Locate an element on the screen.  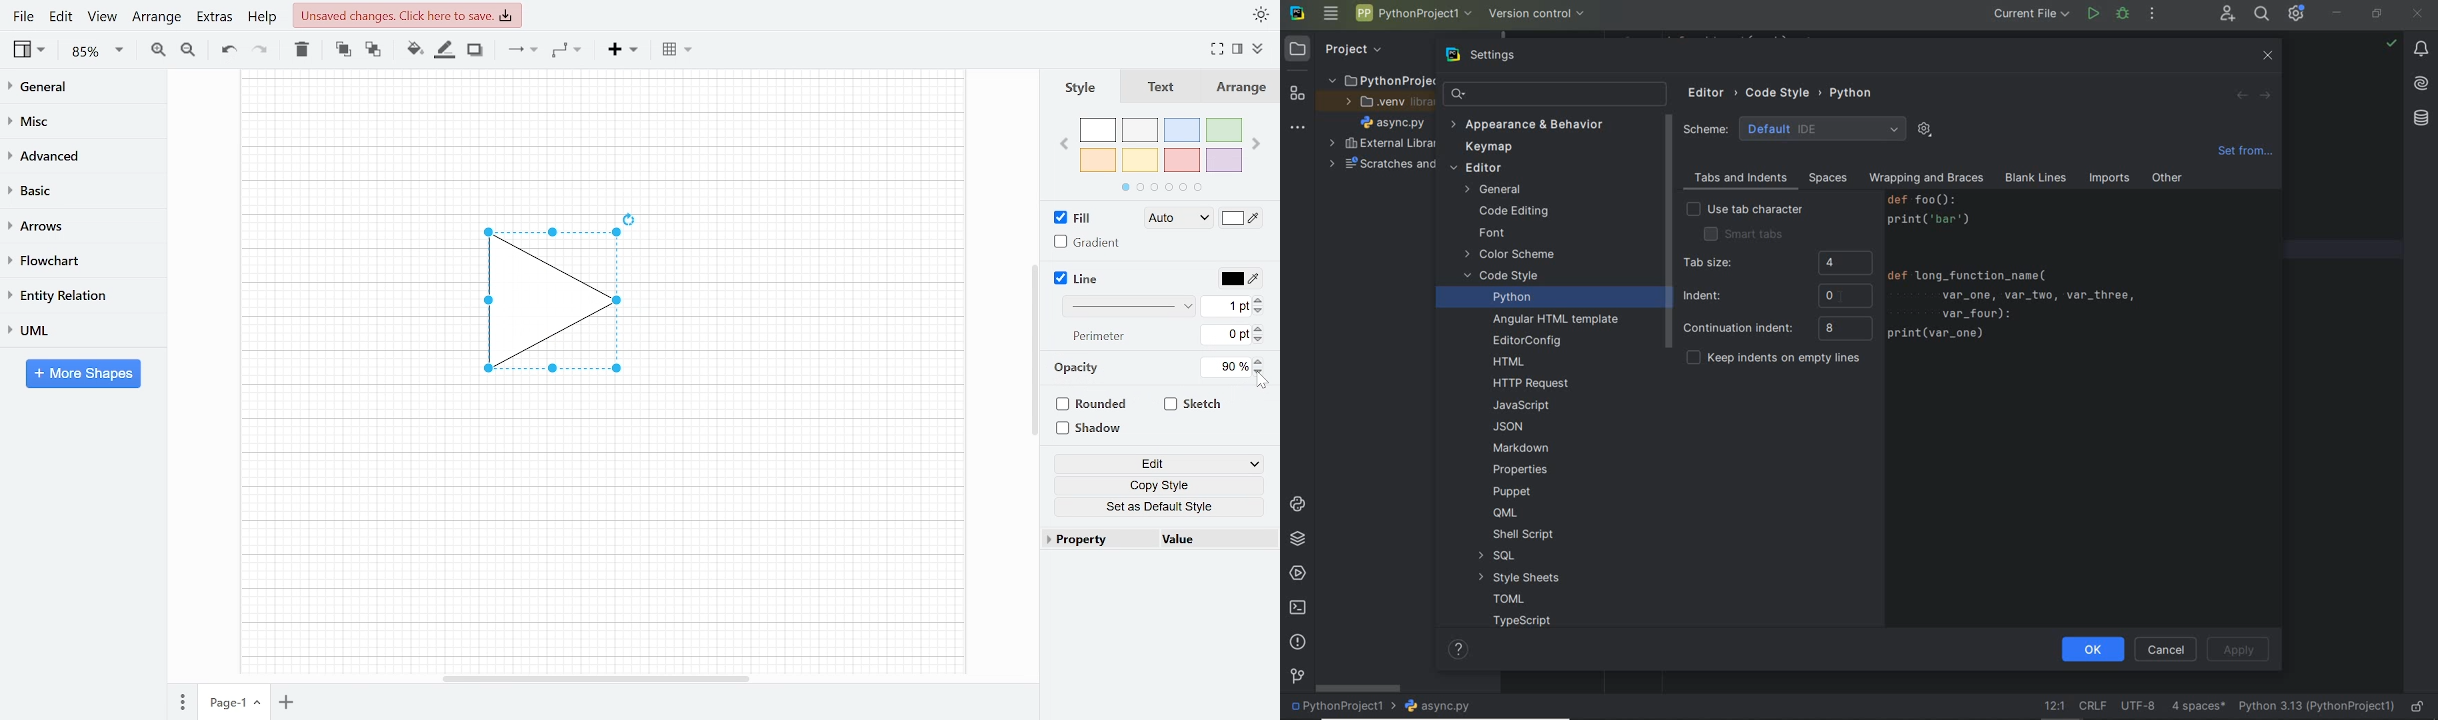
Theme is located at coordinates (1262, 14).